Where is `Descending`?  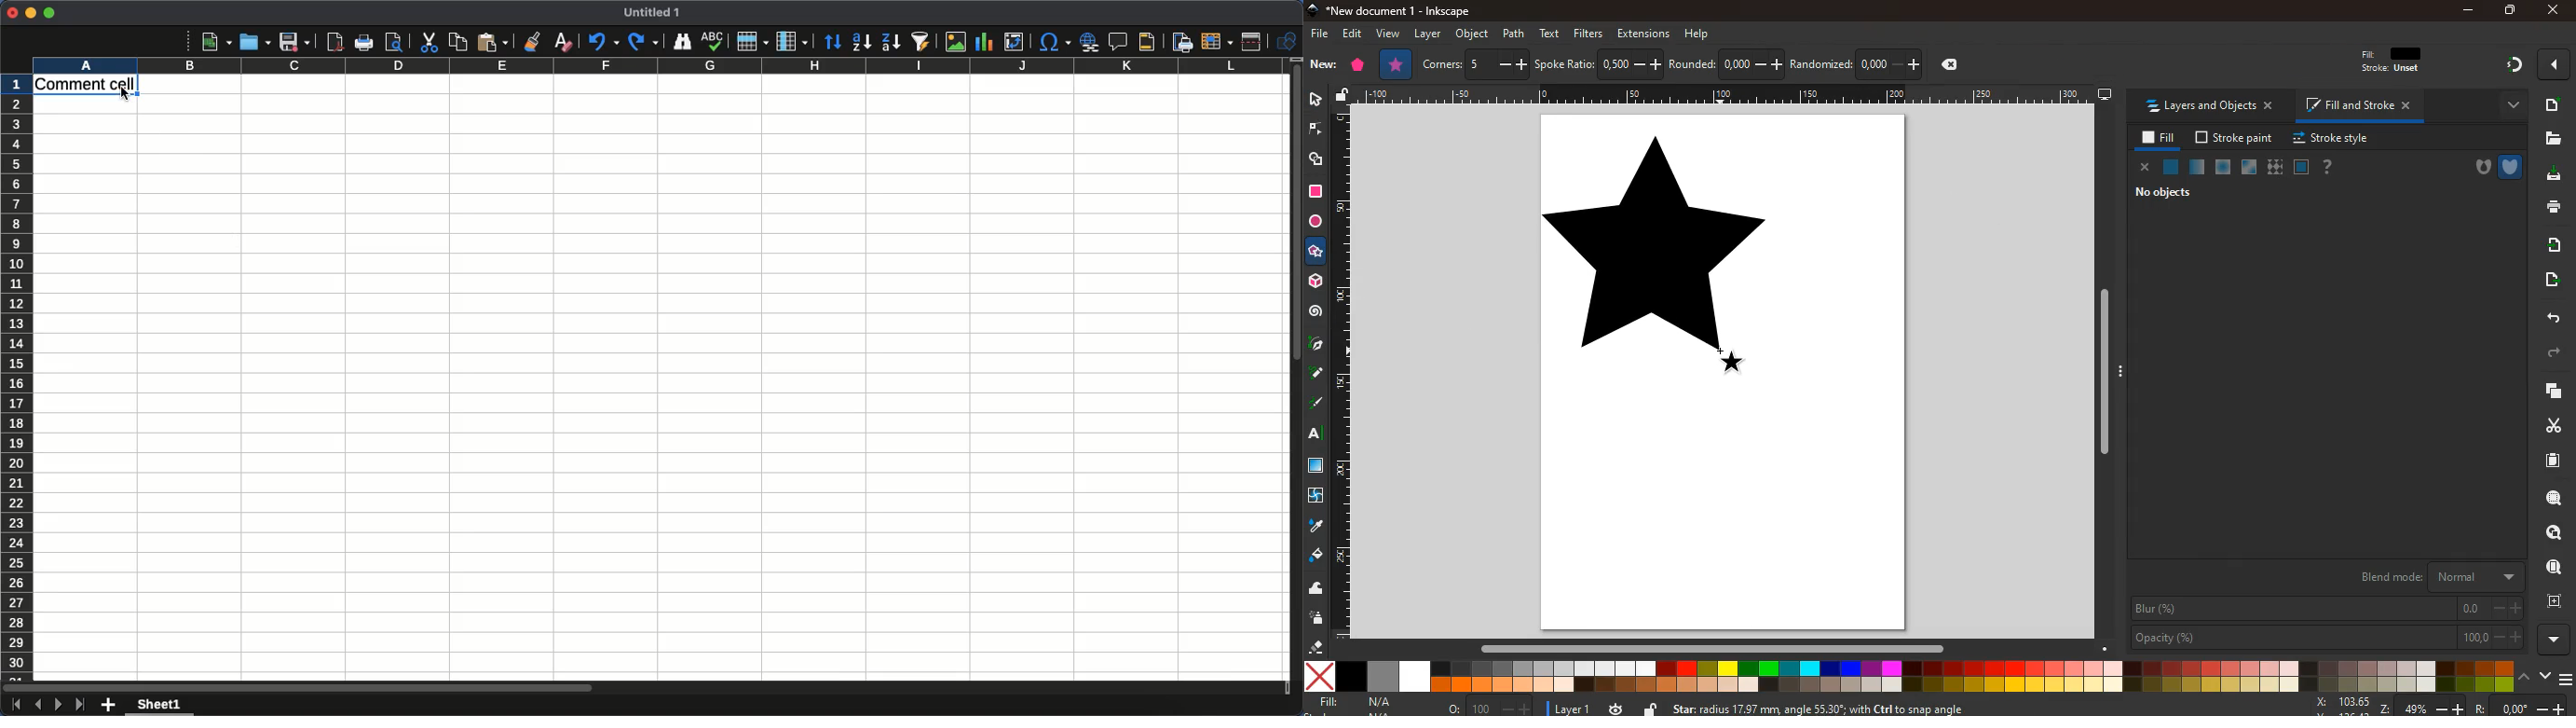
Descending is located at coordinates (889, 41).